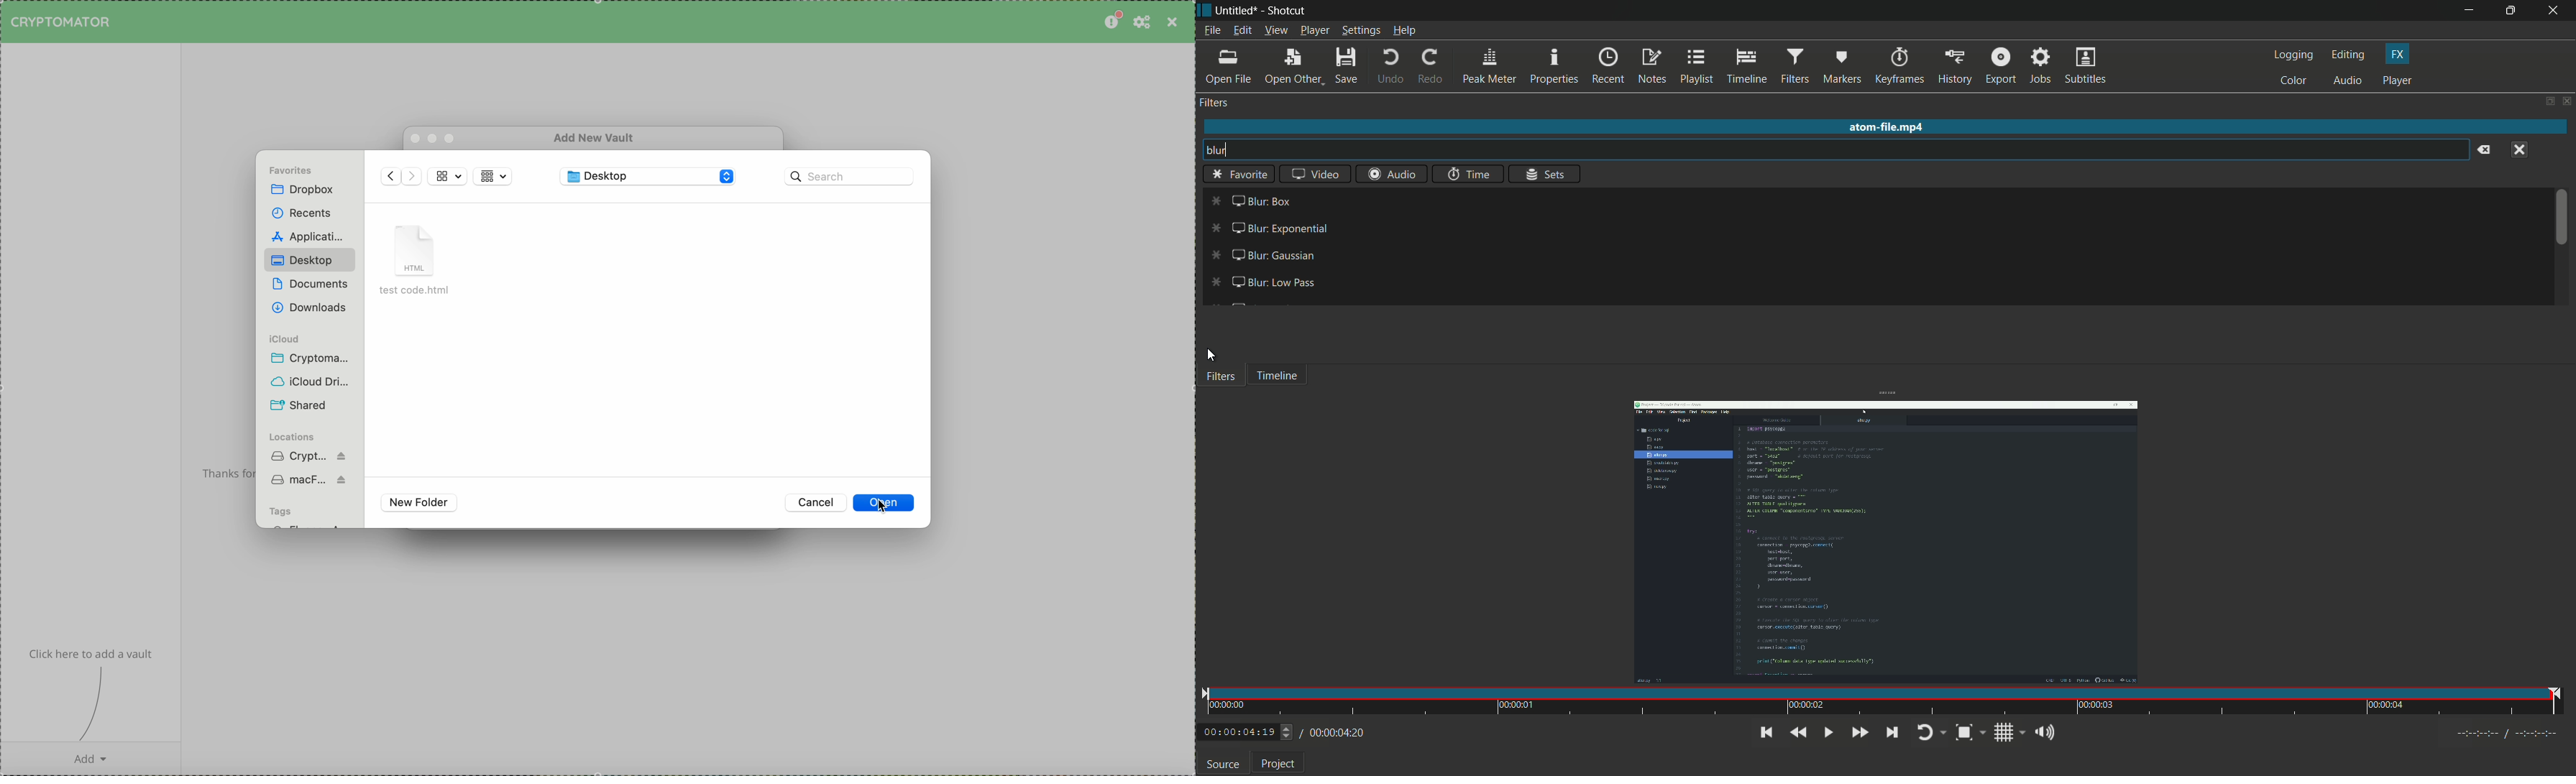  Describe the element at coordinates (1314, 173) in the screenshot. I see `video` at that location.